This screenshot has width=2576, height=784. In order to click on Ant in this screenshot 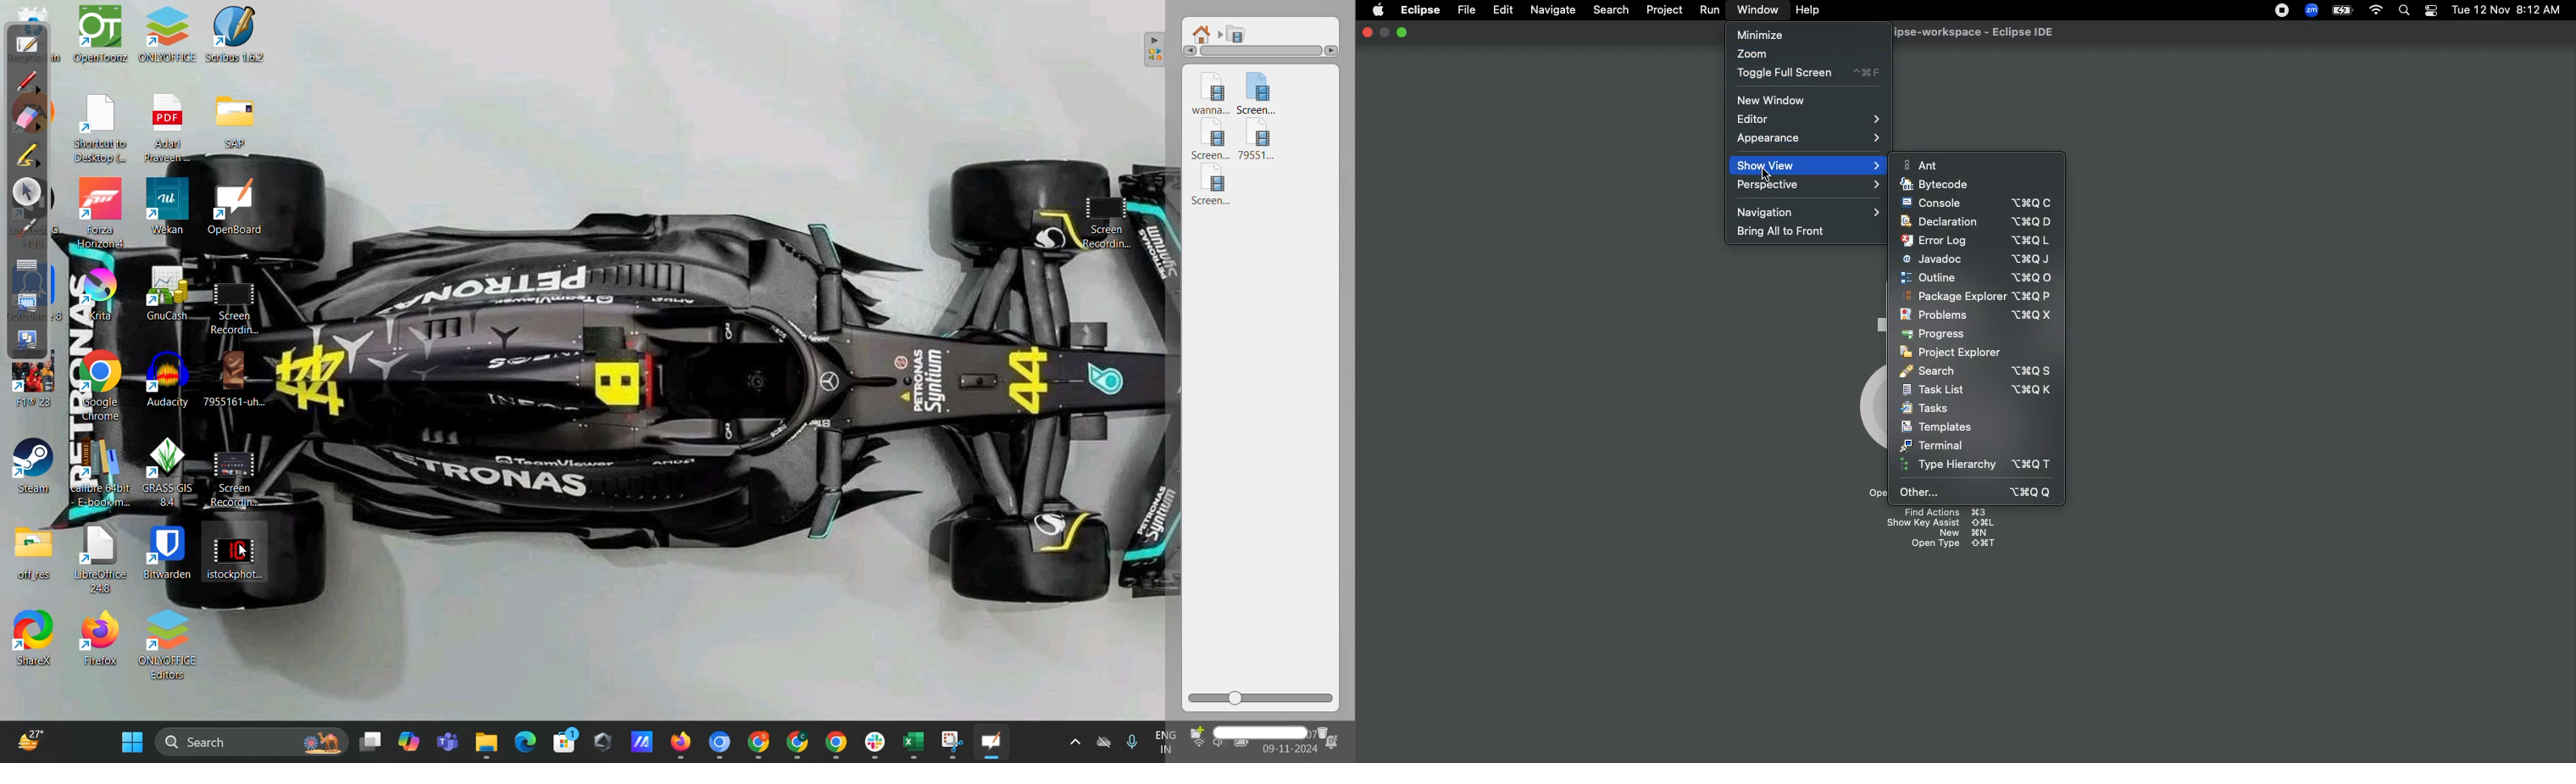, I will do `click(1924, 164)`.